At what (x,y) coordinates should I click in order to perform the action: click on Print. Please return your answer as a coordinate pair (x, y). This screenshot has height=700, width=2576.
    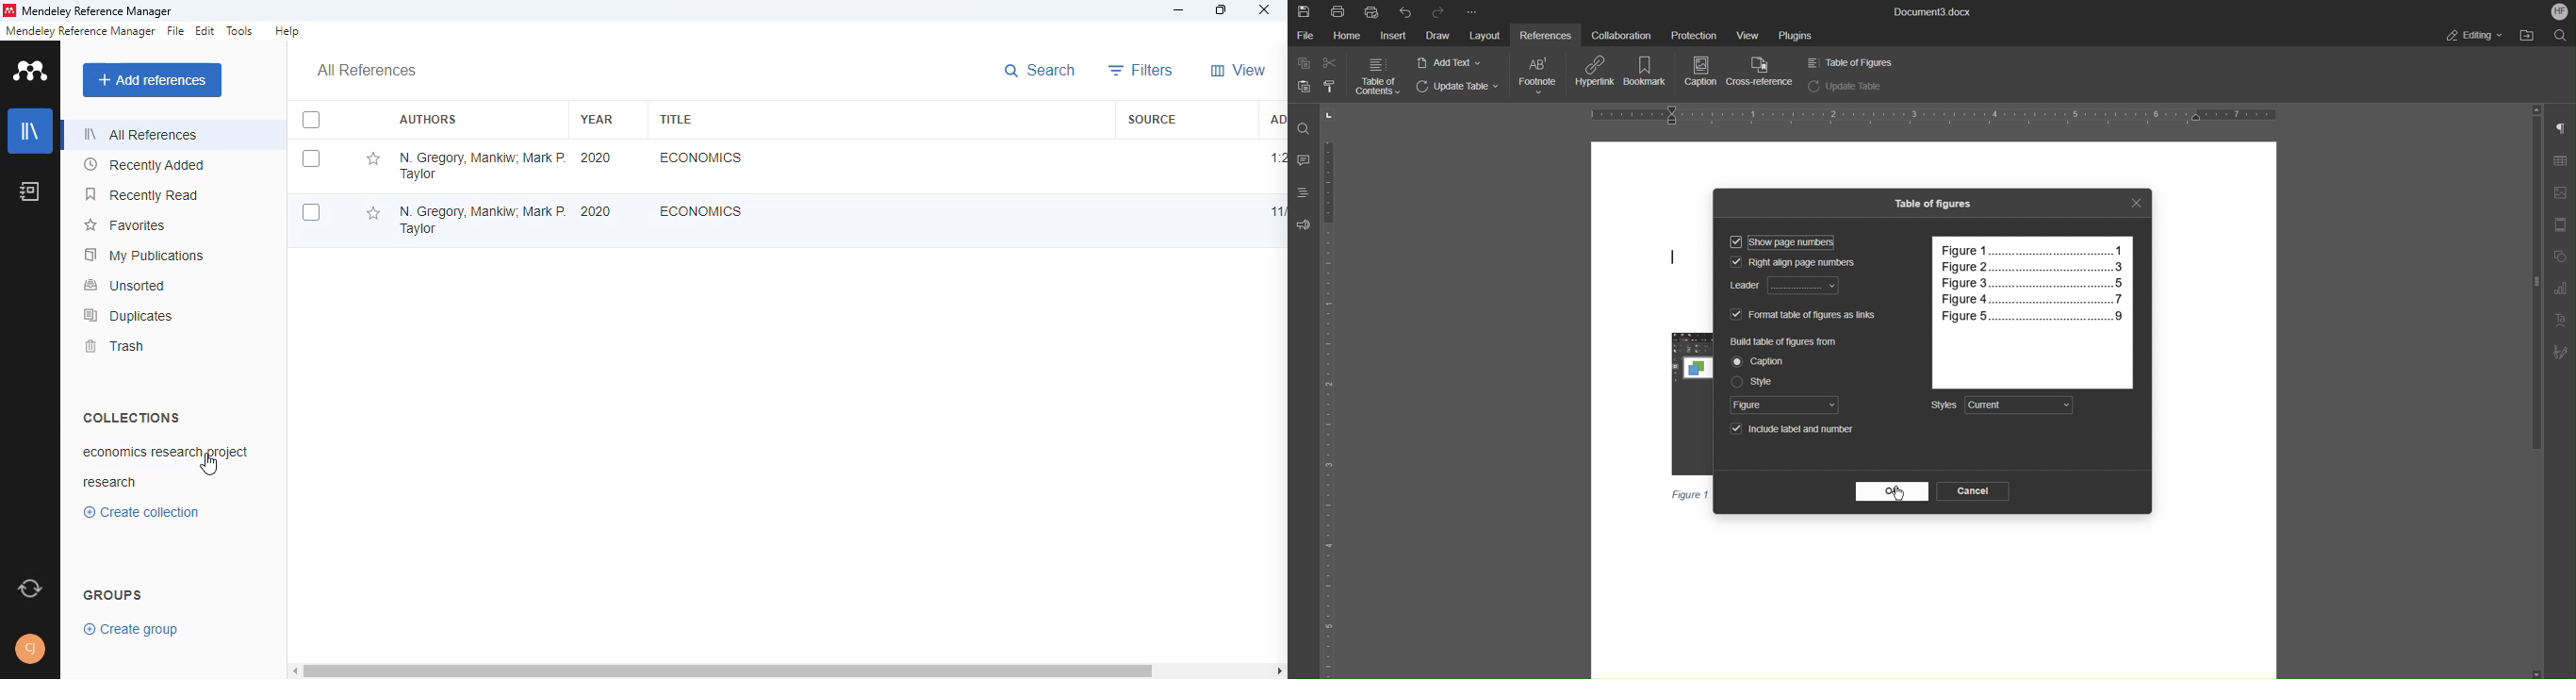
    Looking at the image, I should click on (1339, 11).